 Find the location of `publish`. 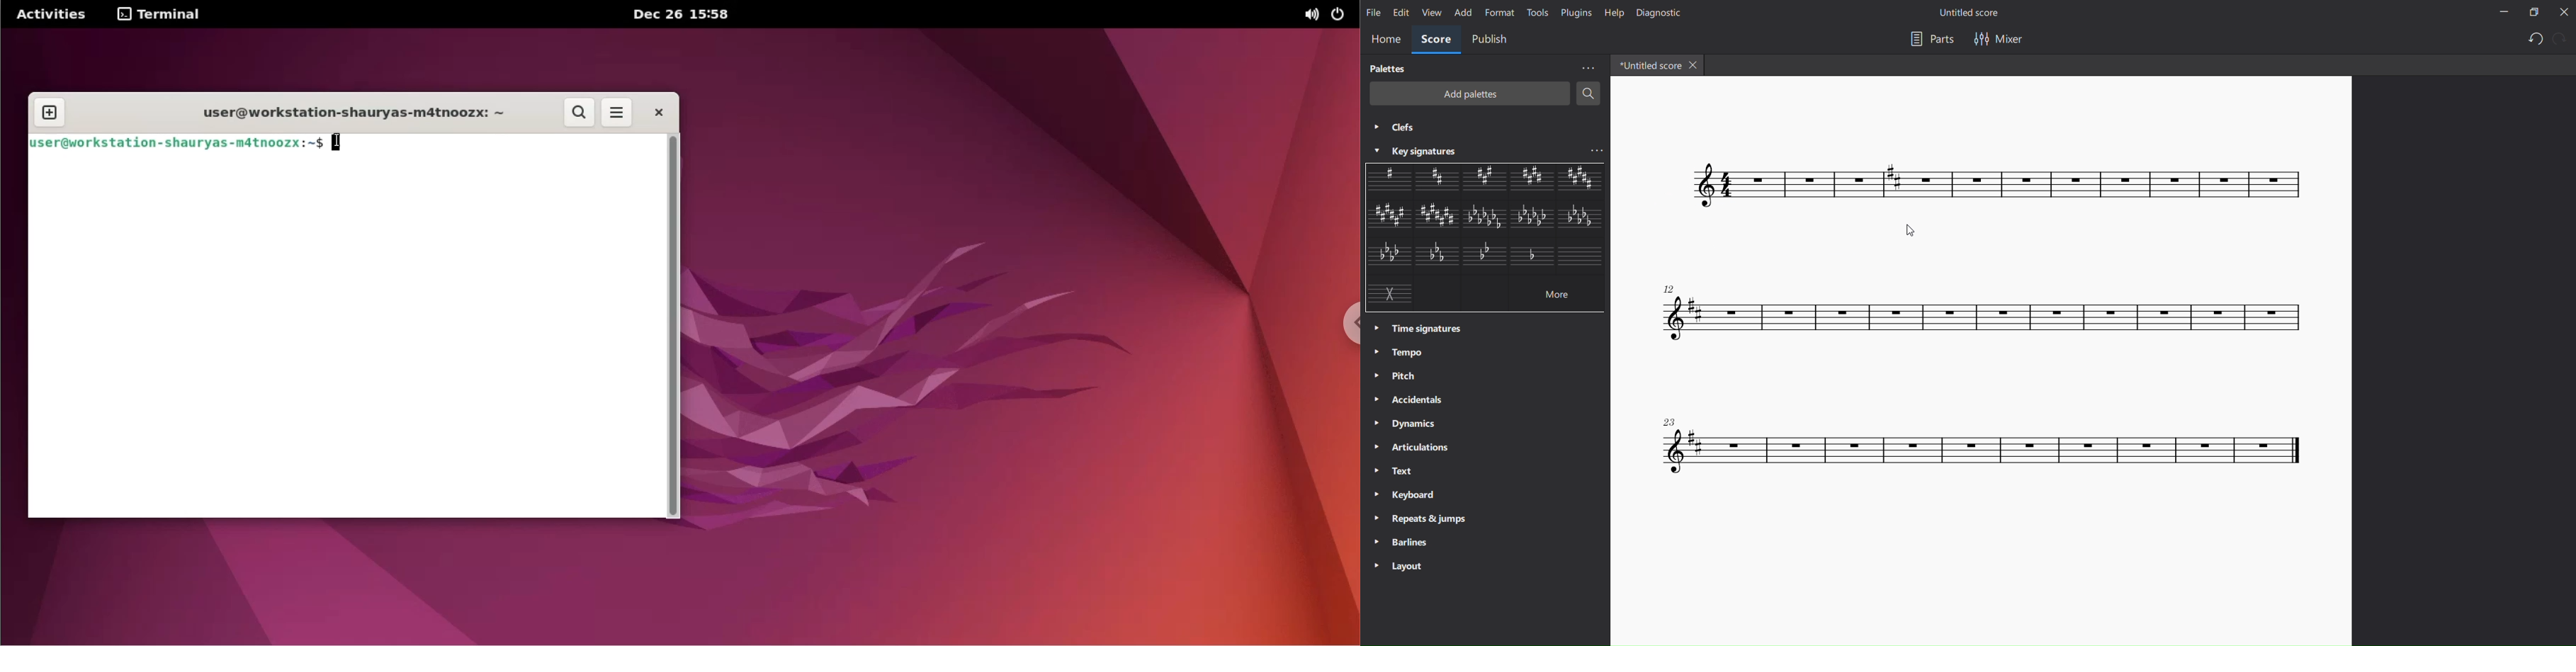

publish is located at coordinates (1491, 41).